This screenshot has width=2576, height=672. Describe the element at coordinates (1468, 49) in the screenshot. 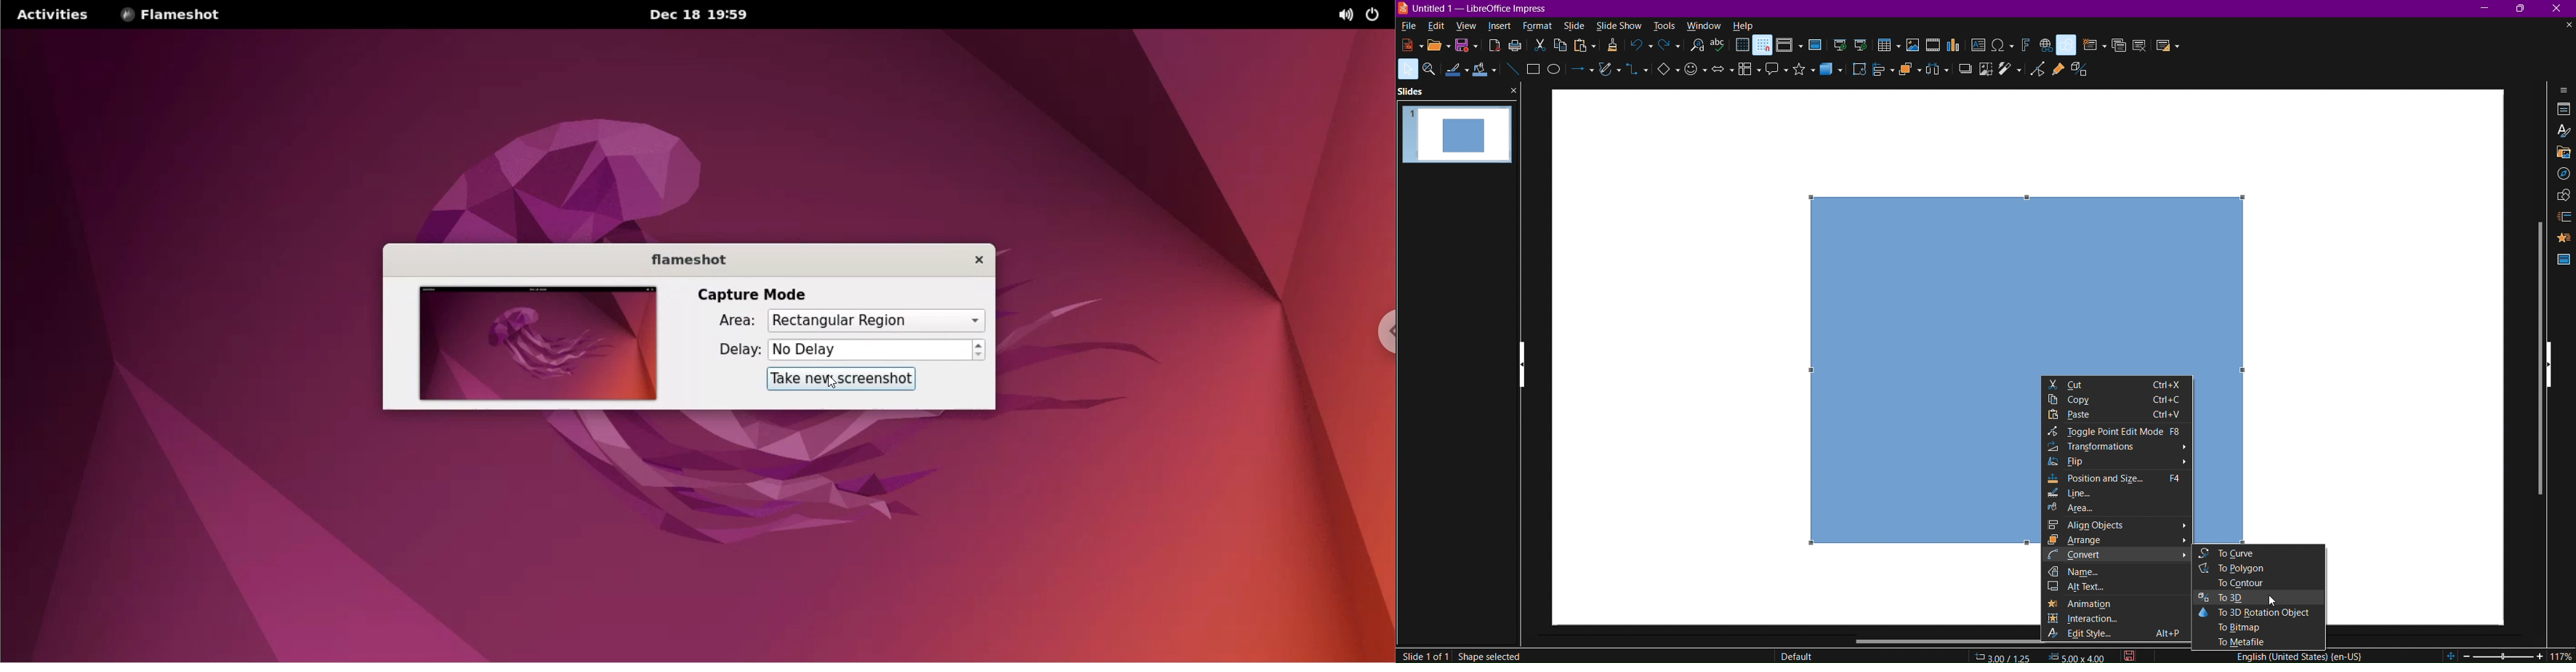

I see `save` at that location.